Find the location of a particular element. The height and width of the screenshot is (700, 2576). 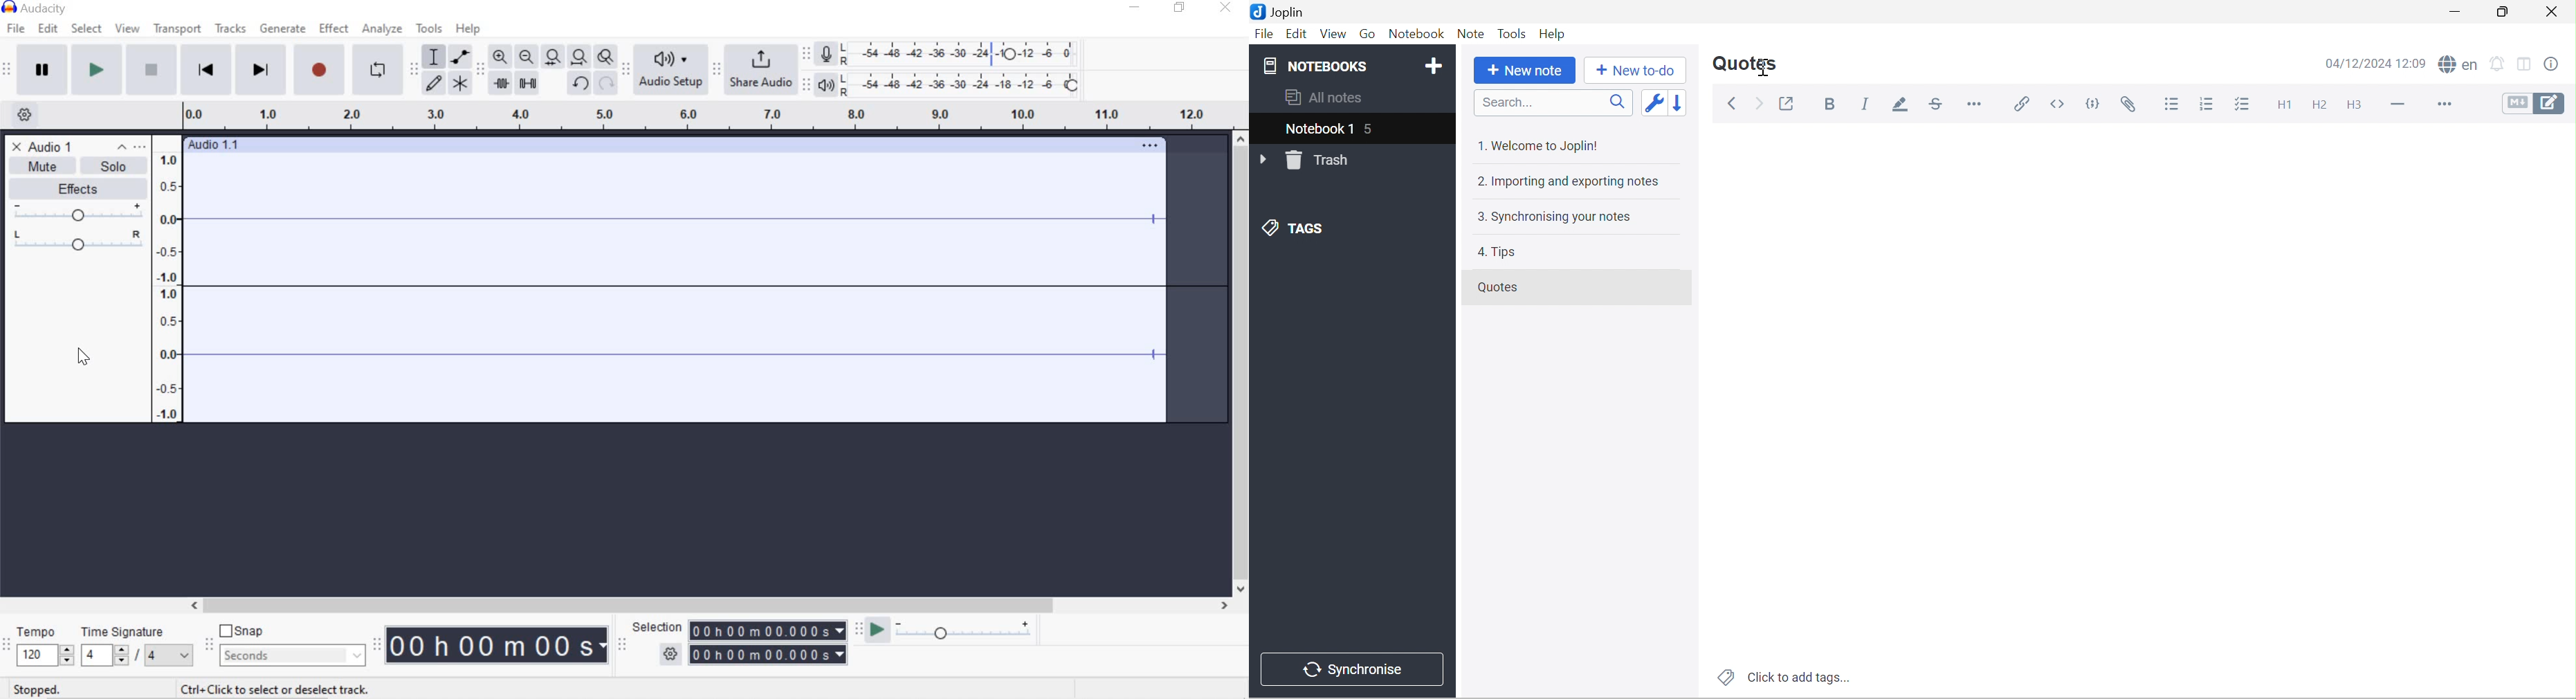

Zoom Toggle is located at coordinates (606, 59).